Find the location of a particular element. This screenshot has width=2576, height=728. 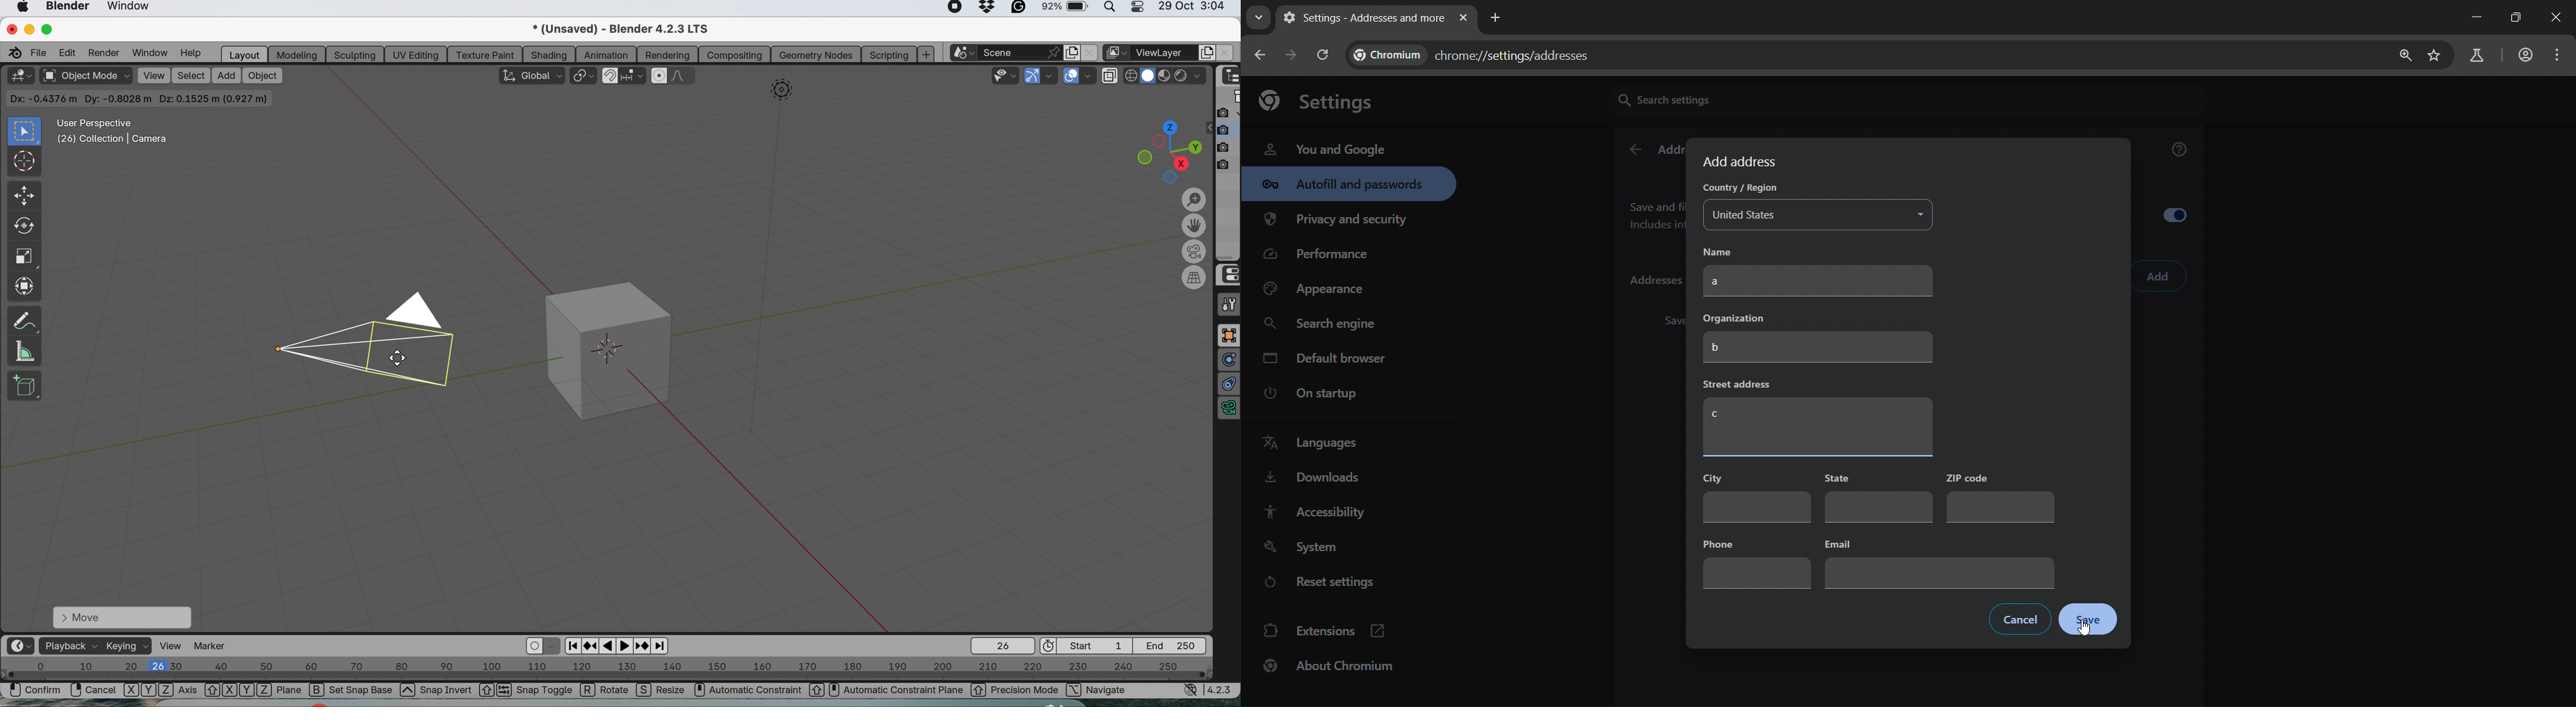

menu is located at coordinates (2561, 55).